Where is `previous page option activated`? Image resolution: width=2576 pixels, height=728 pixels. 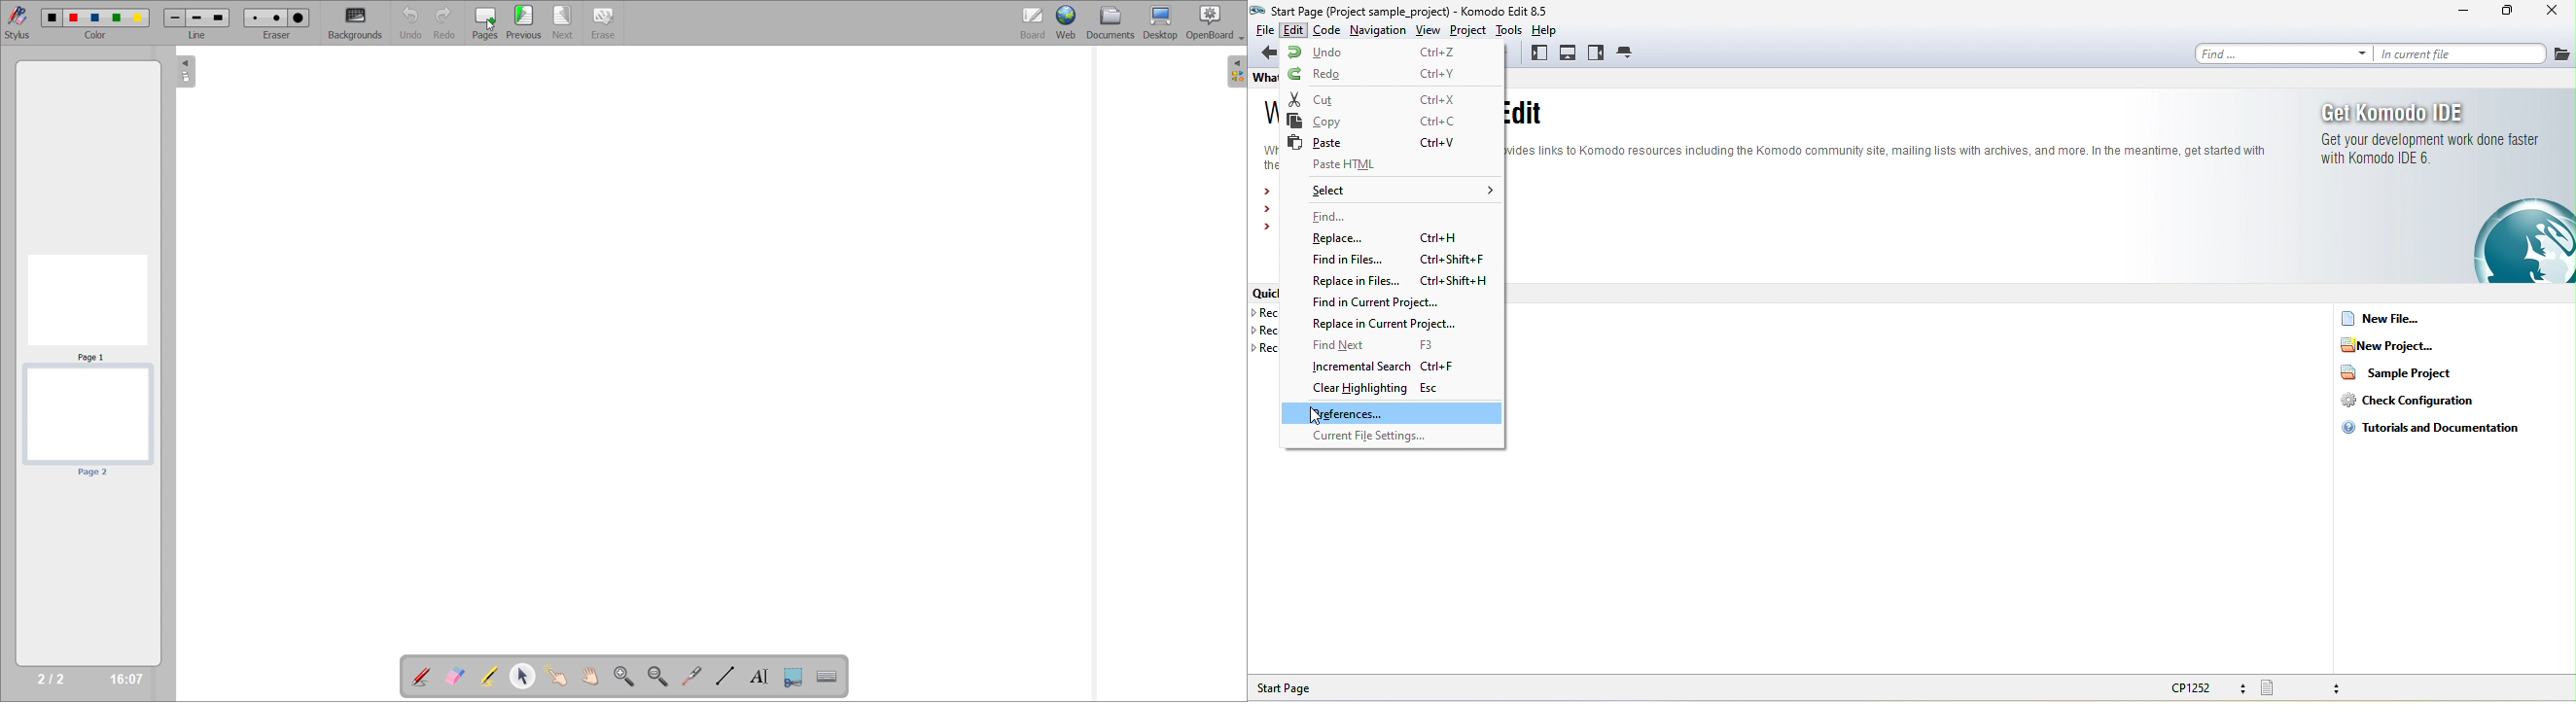
previous page option activated is located at coordinates (525, 23).